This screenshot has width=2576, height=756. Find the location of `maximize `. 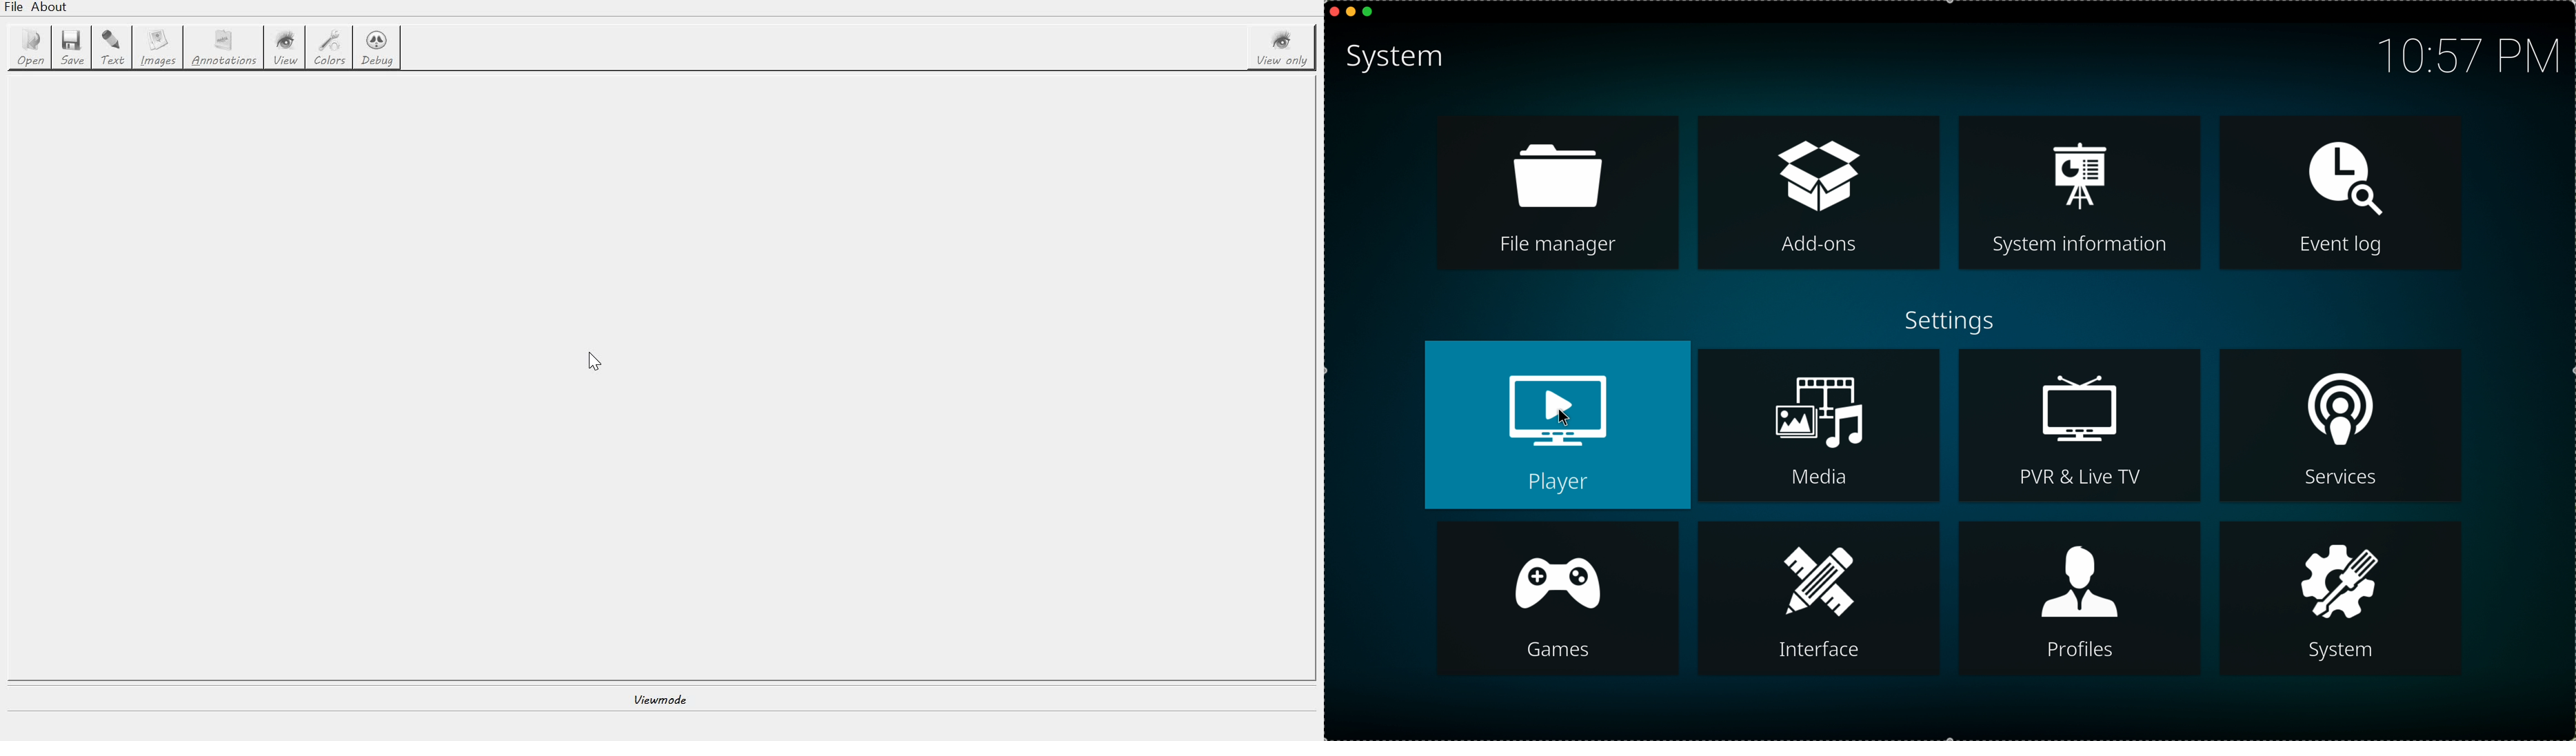

maximize  is located at coordinates (1372, 13).